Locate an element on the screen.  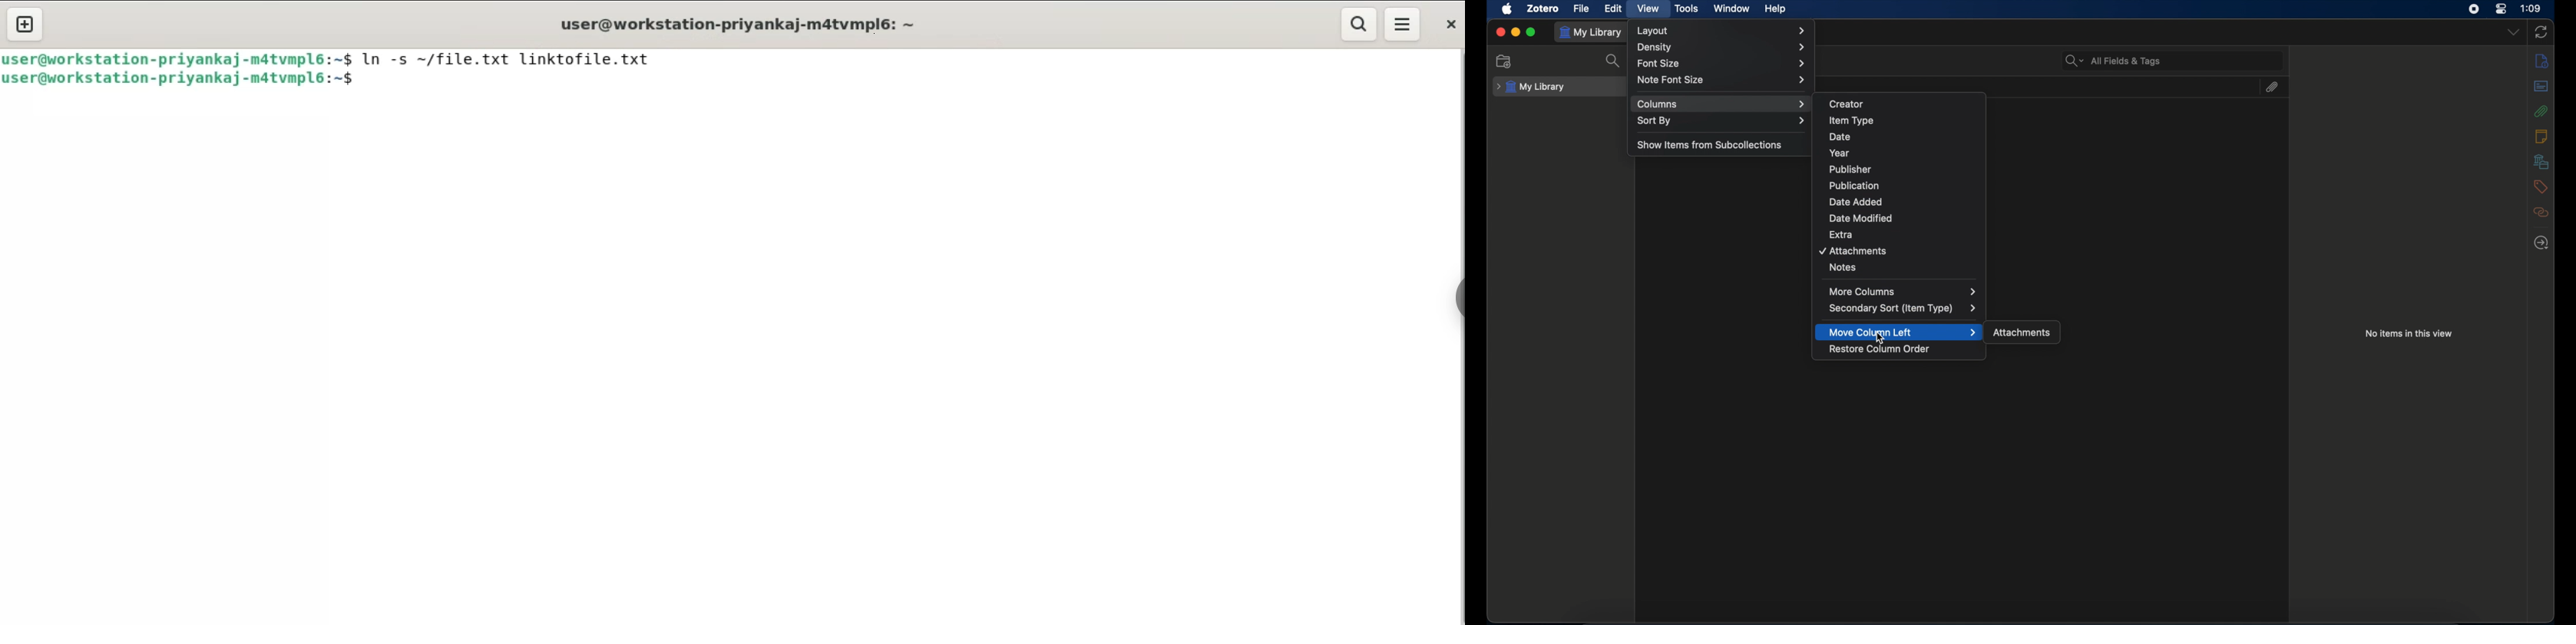
restore column order is located at coordinates (1880, 350).